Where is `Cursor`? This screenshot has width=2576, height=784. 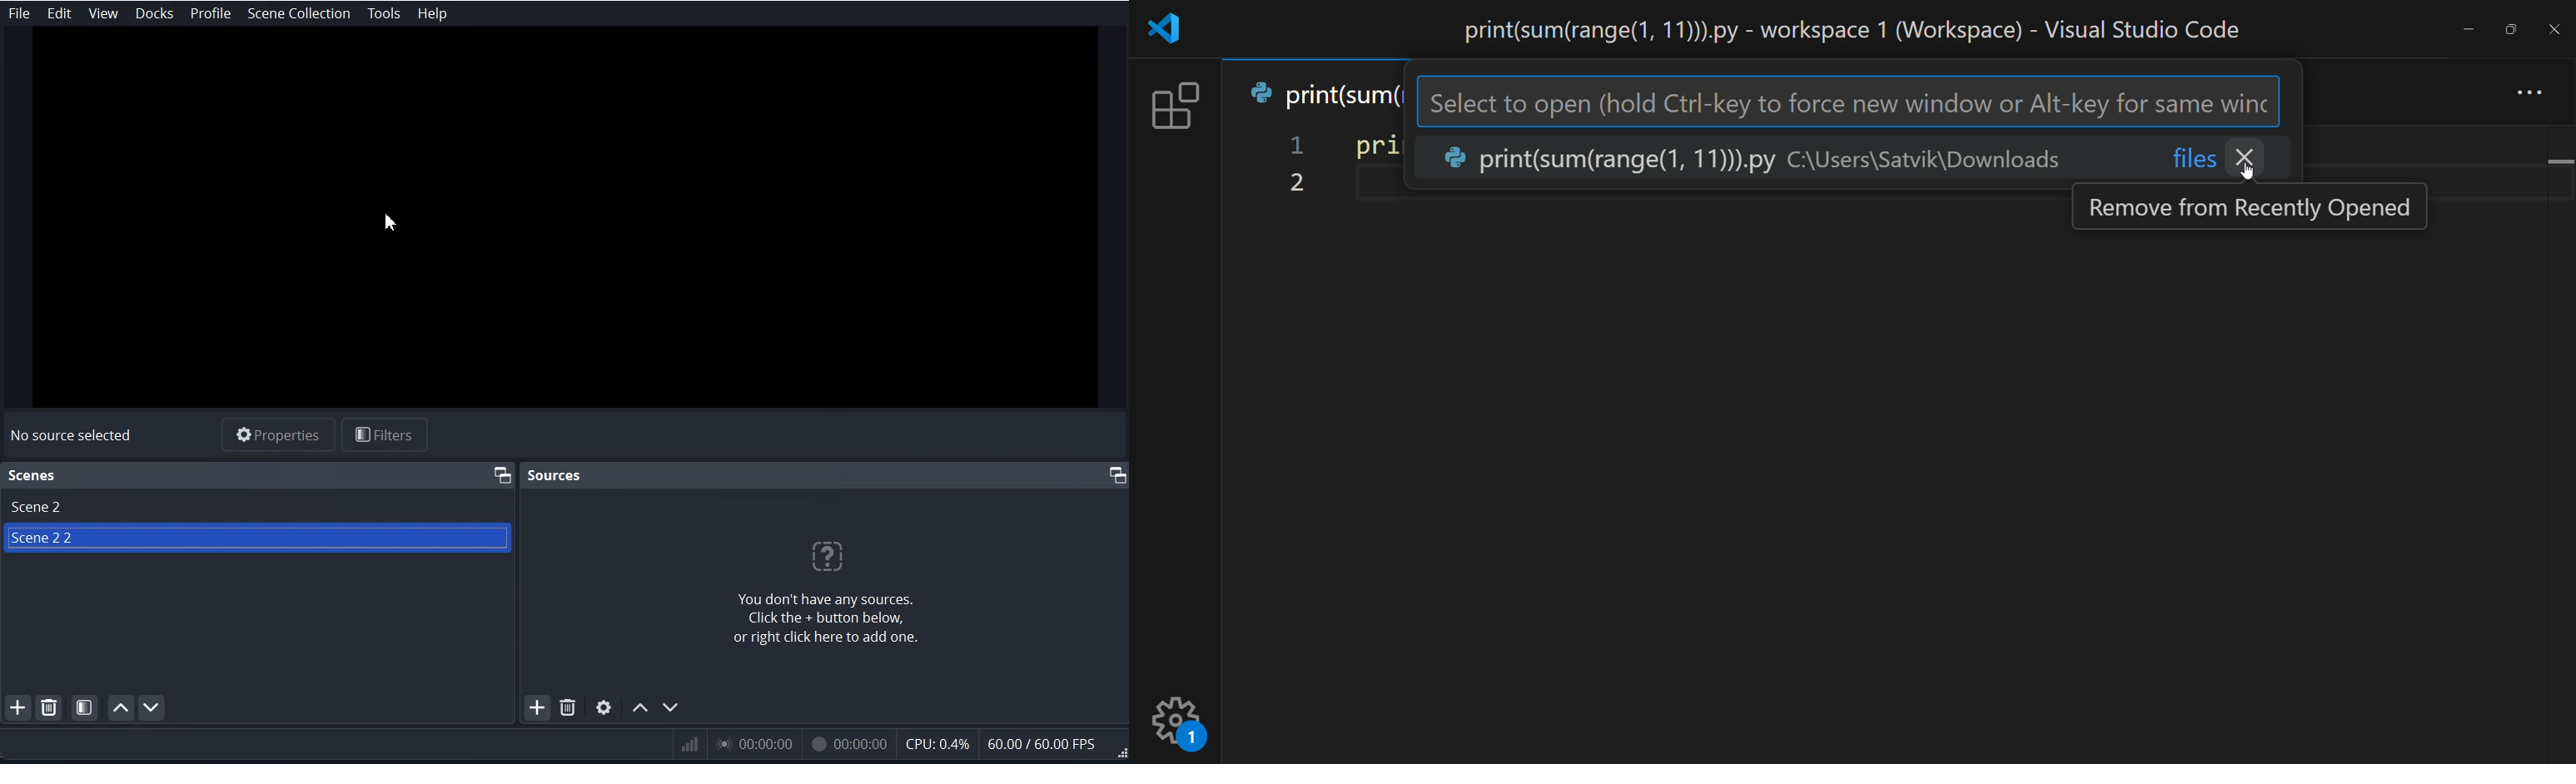
Cursor is located at coordinates (391, 221).